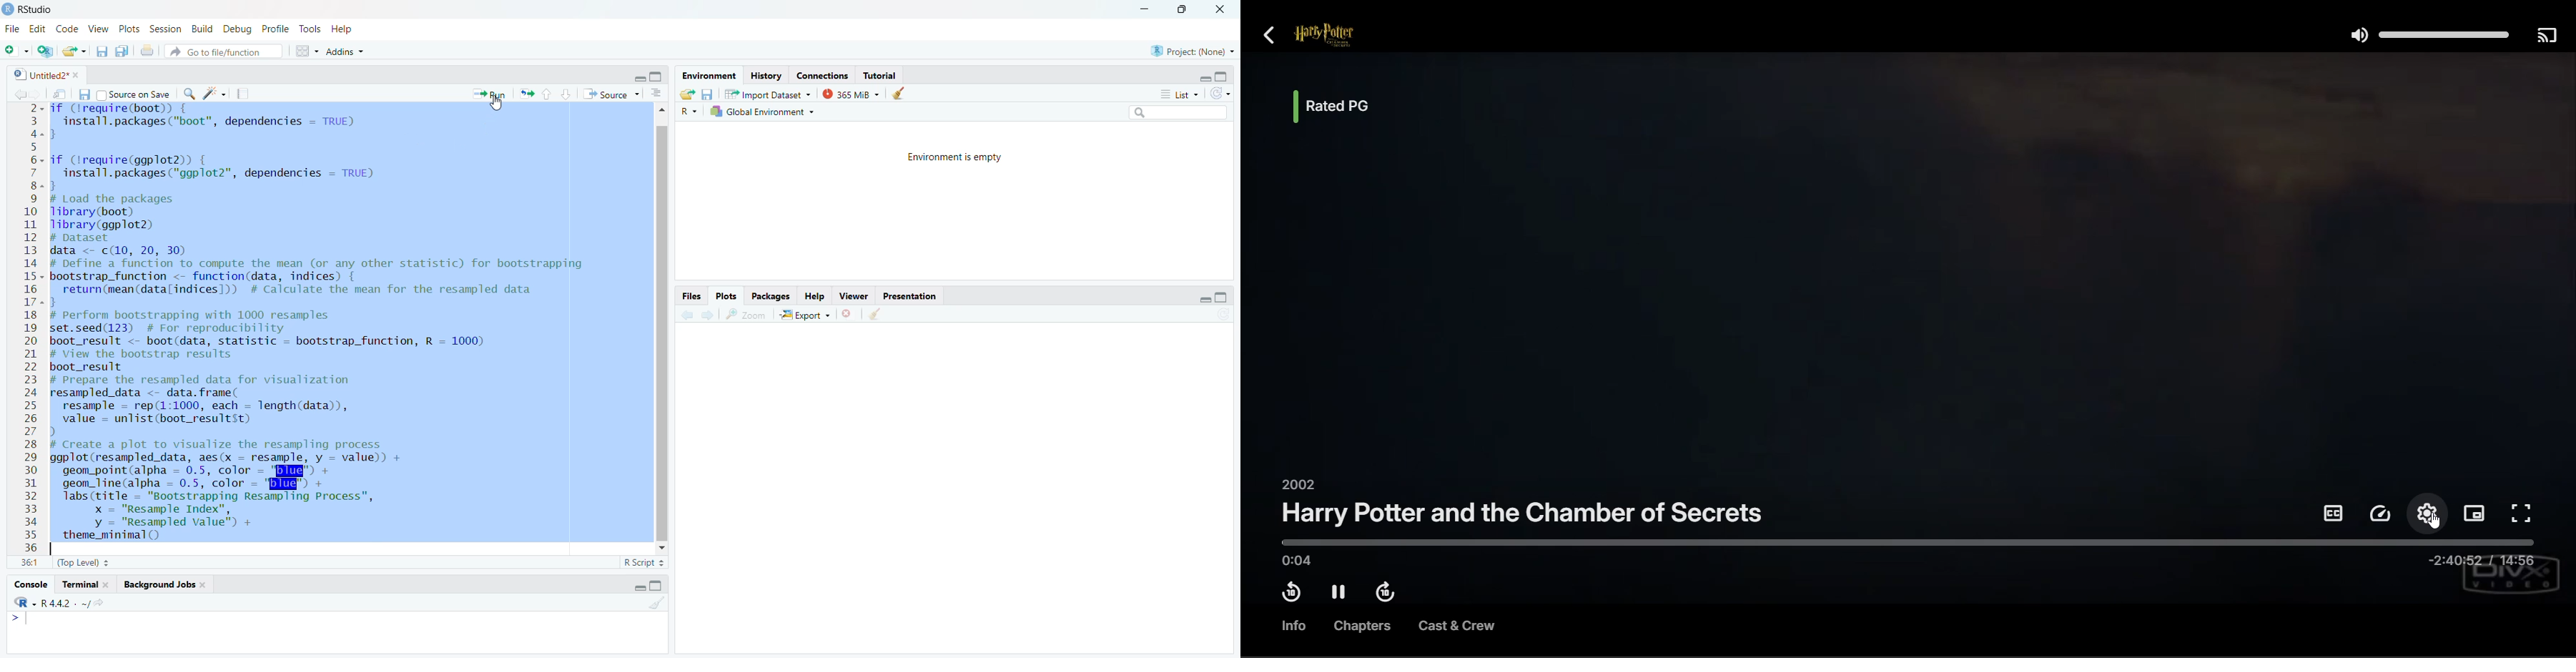 Image resolution: width=2576 pixels, height=672 pixels. What do you see at coordinates (546, 95) in the screenshot?
I see `go to previous section/chunk` at bounding box center [546, 95].